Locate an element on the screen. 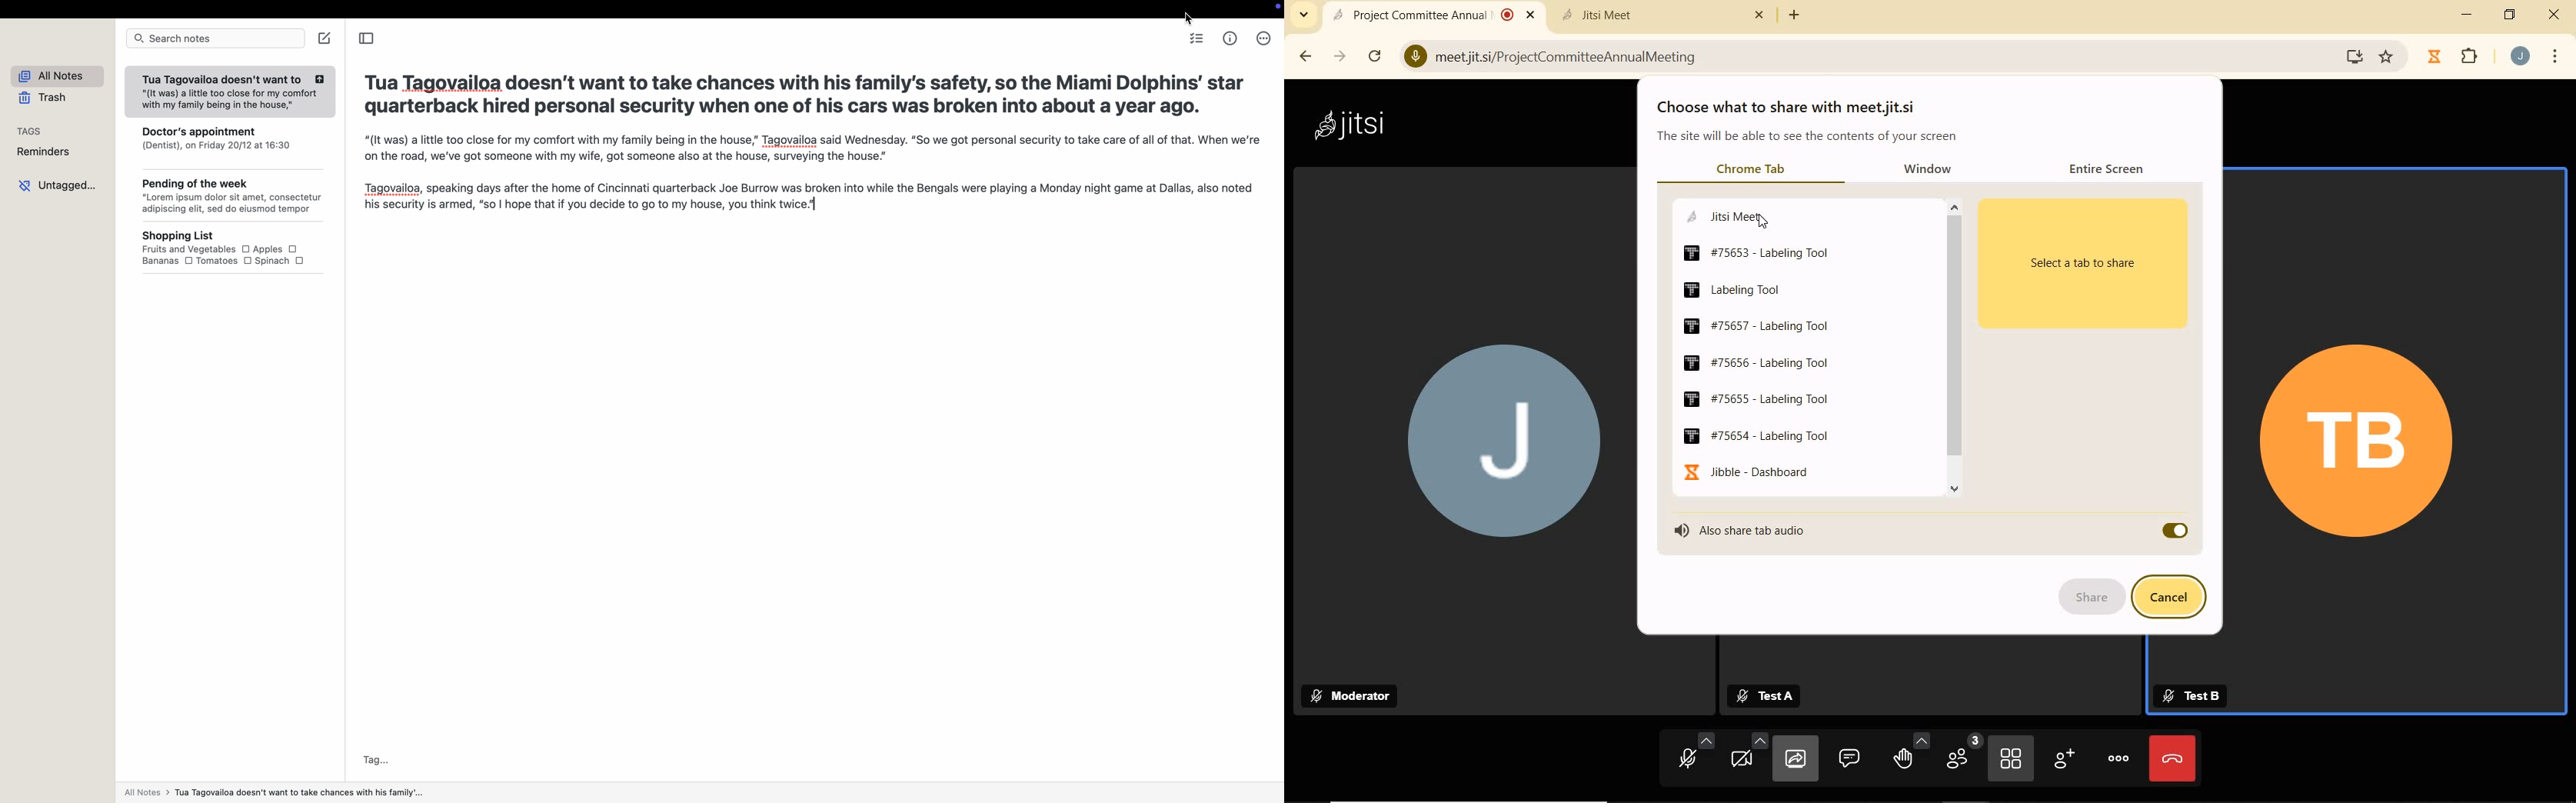 This screenshot has height=812, width=2576. THE SITE WILL BE ABLE TO SEE THE CONTENTS OF YOUR SCREEN is located at coordinates (1809, 138).